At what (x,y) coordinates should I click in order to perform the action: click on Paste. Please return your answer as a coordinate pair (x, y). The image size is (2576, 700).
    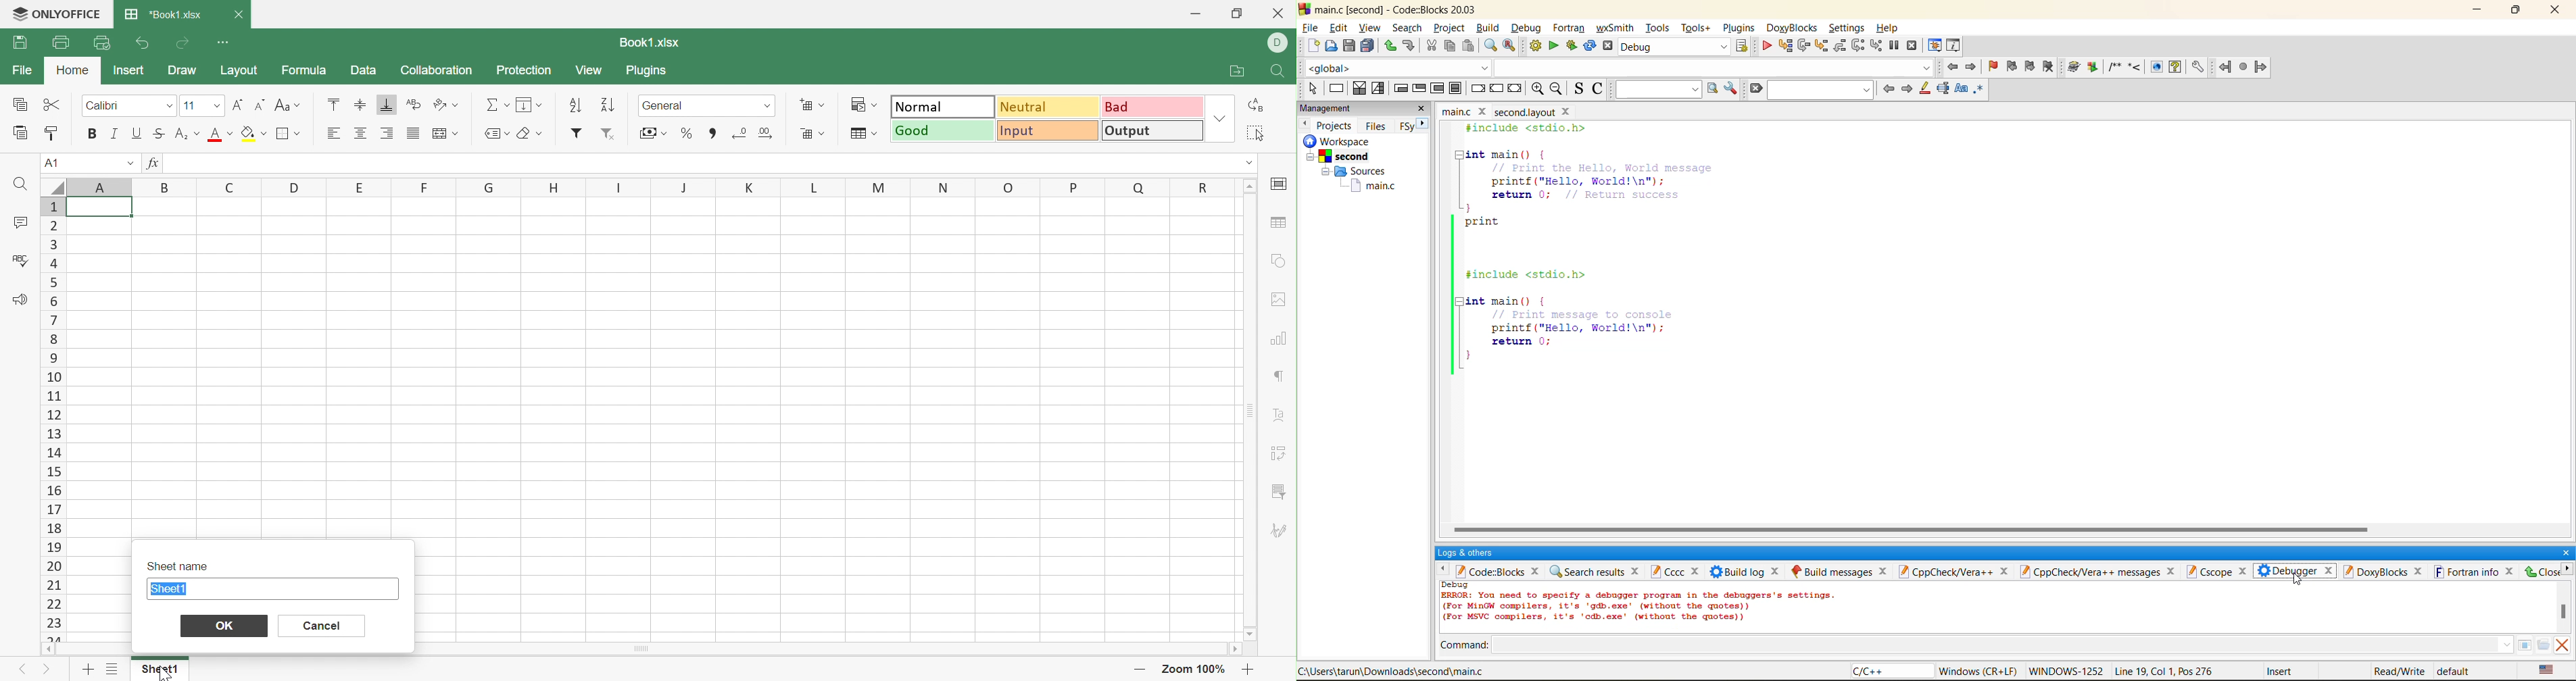
    Looking at the image, I should click on (20, 131).